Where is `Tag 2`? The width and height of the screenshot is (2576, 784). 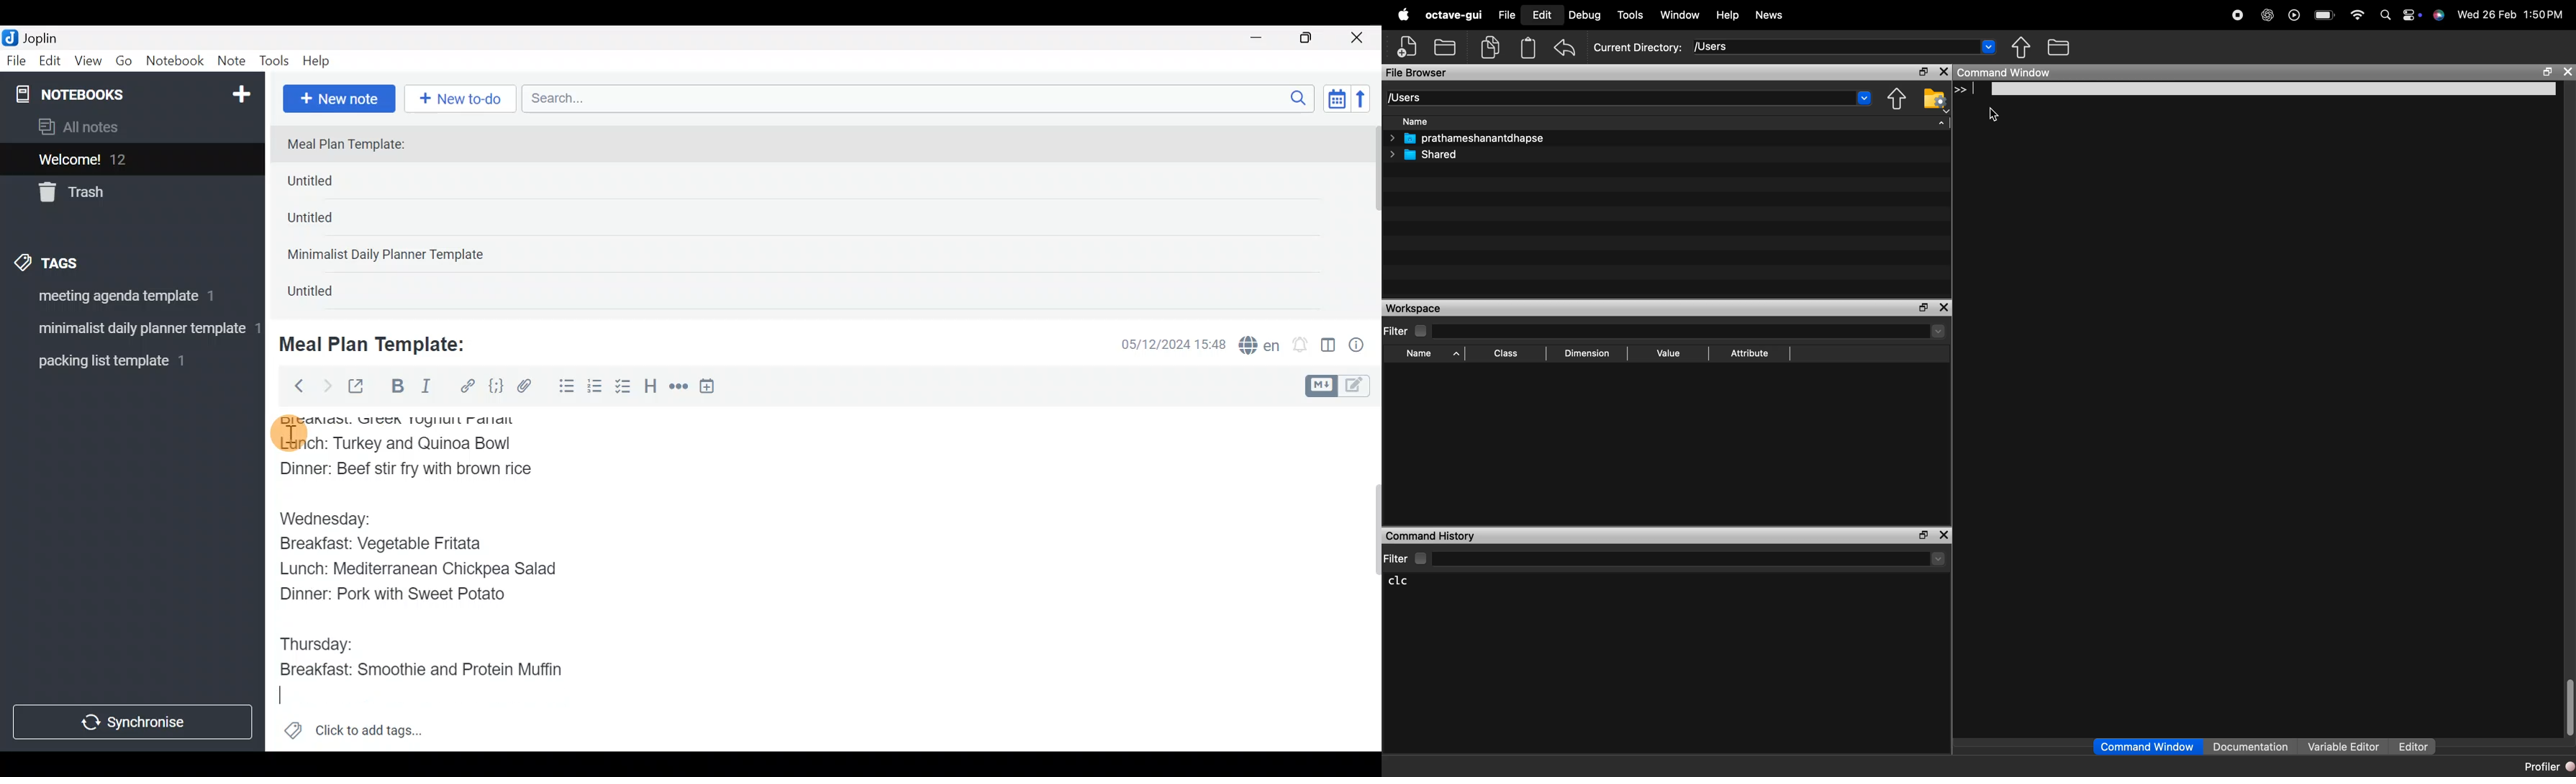
Tag 2 is located at coordinates (132, 330).